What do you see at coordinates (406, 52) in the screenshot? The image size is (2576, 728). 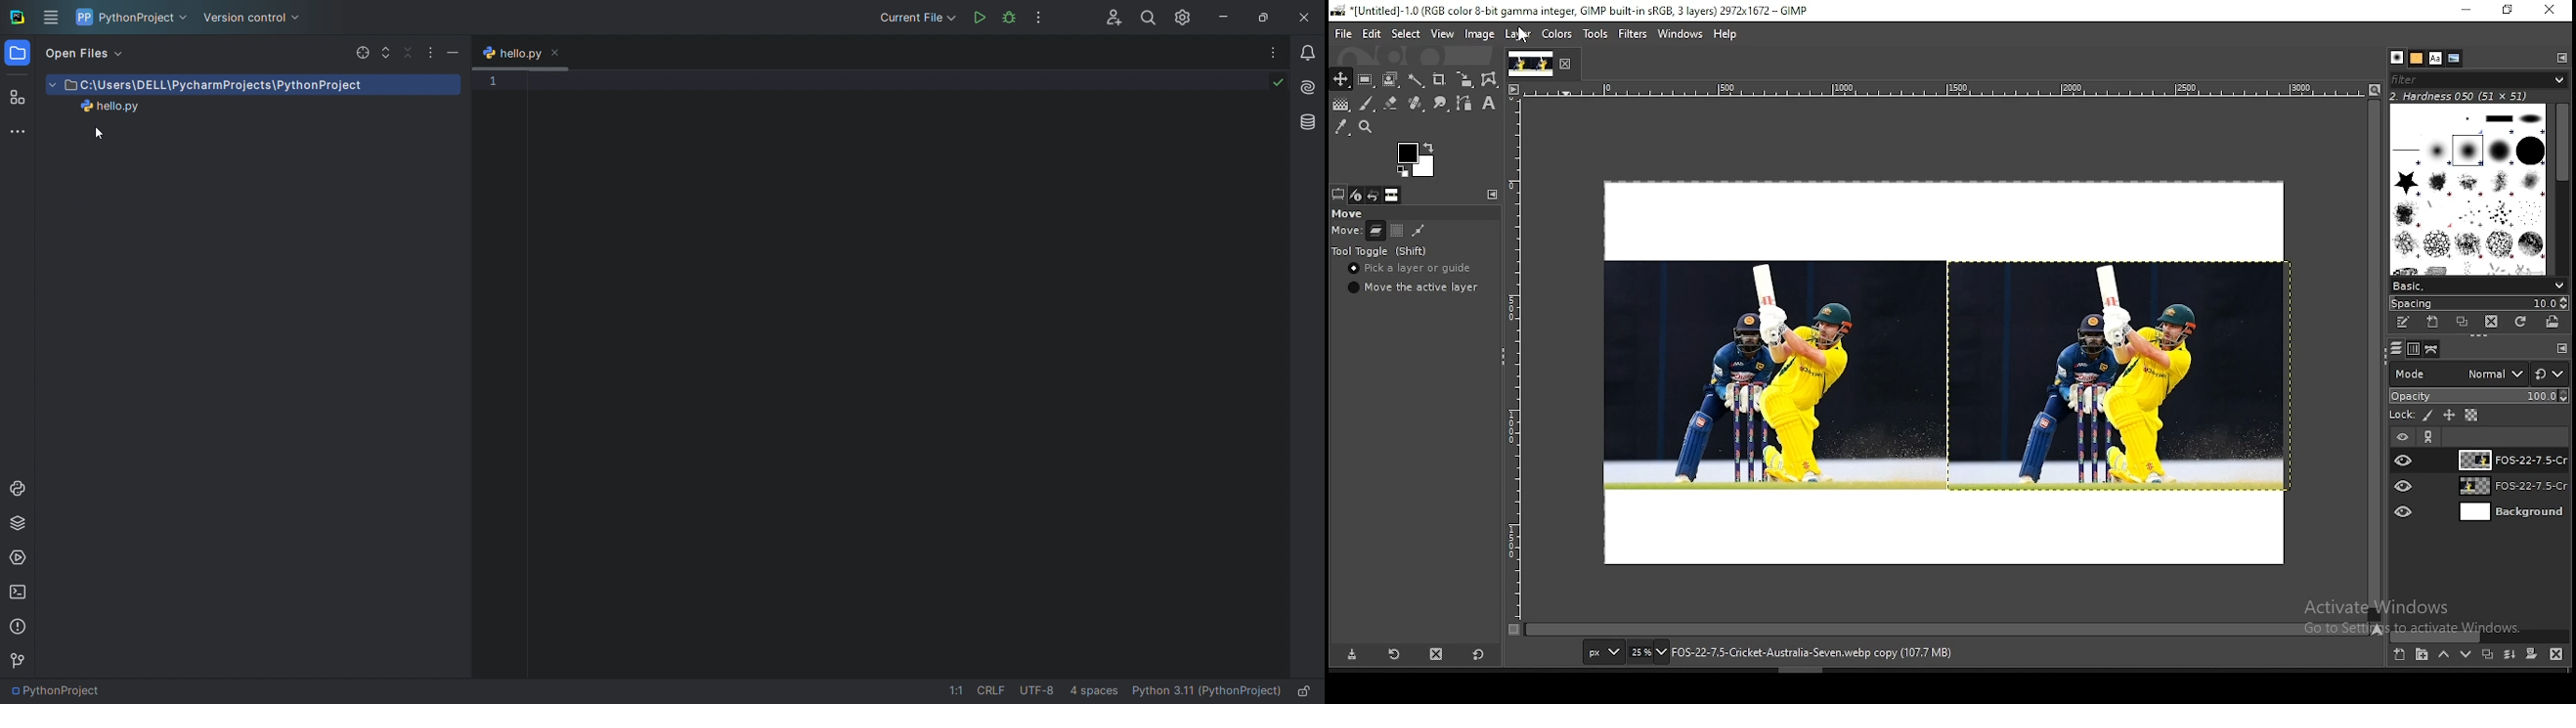 I see `collapse` at bounding box center [406, 52].